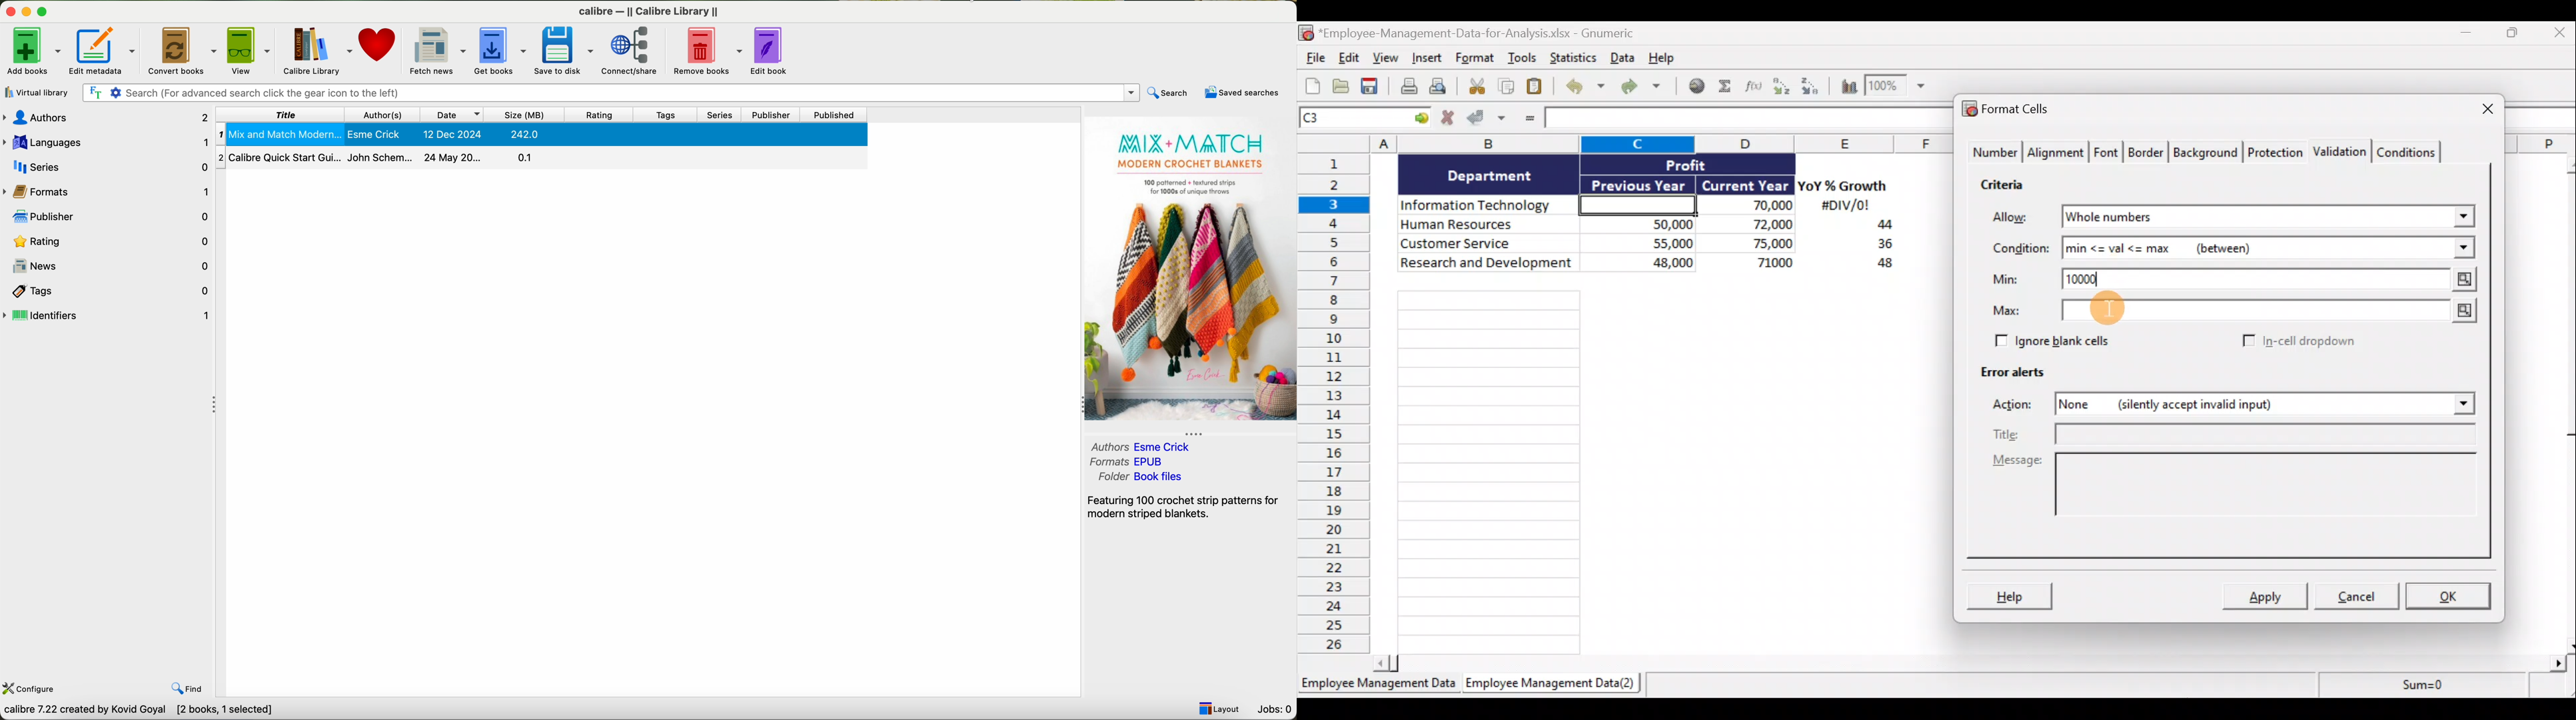 The height and width of the screenshot is (728, 2576). What do you see at coordinates (1448, 119) in the screenshot?
I see `Cancel changes` at bounding box center [1448, 119].